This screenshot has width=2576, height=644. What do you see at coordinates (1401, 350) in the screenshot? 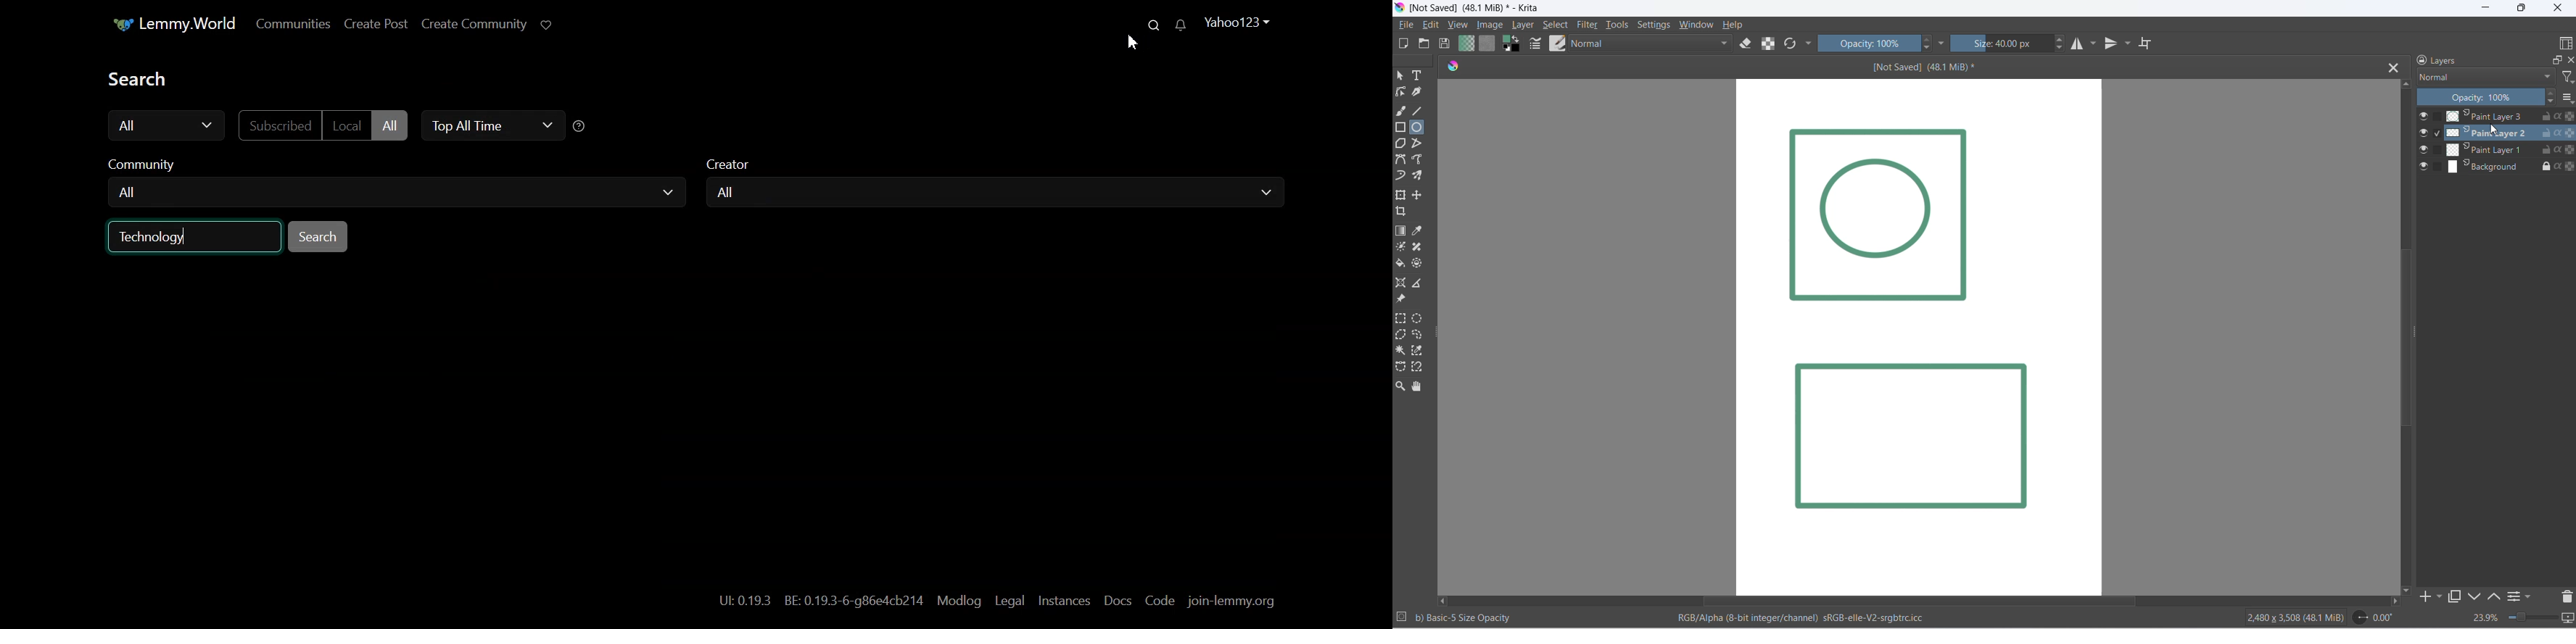
I see `contigous selection stool` at bounding box center [1401, 350].